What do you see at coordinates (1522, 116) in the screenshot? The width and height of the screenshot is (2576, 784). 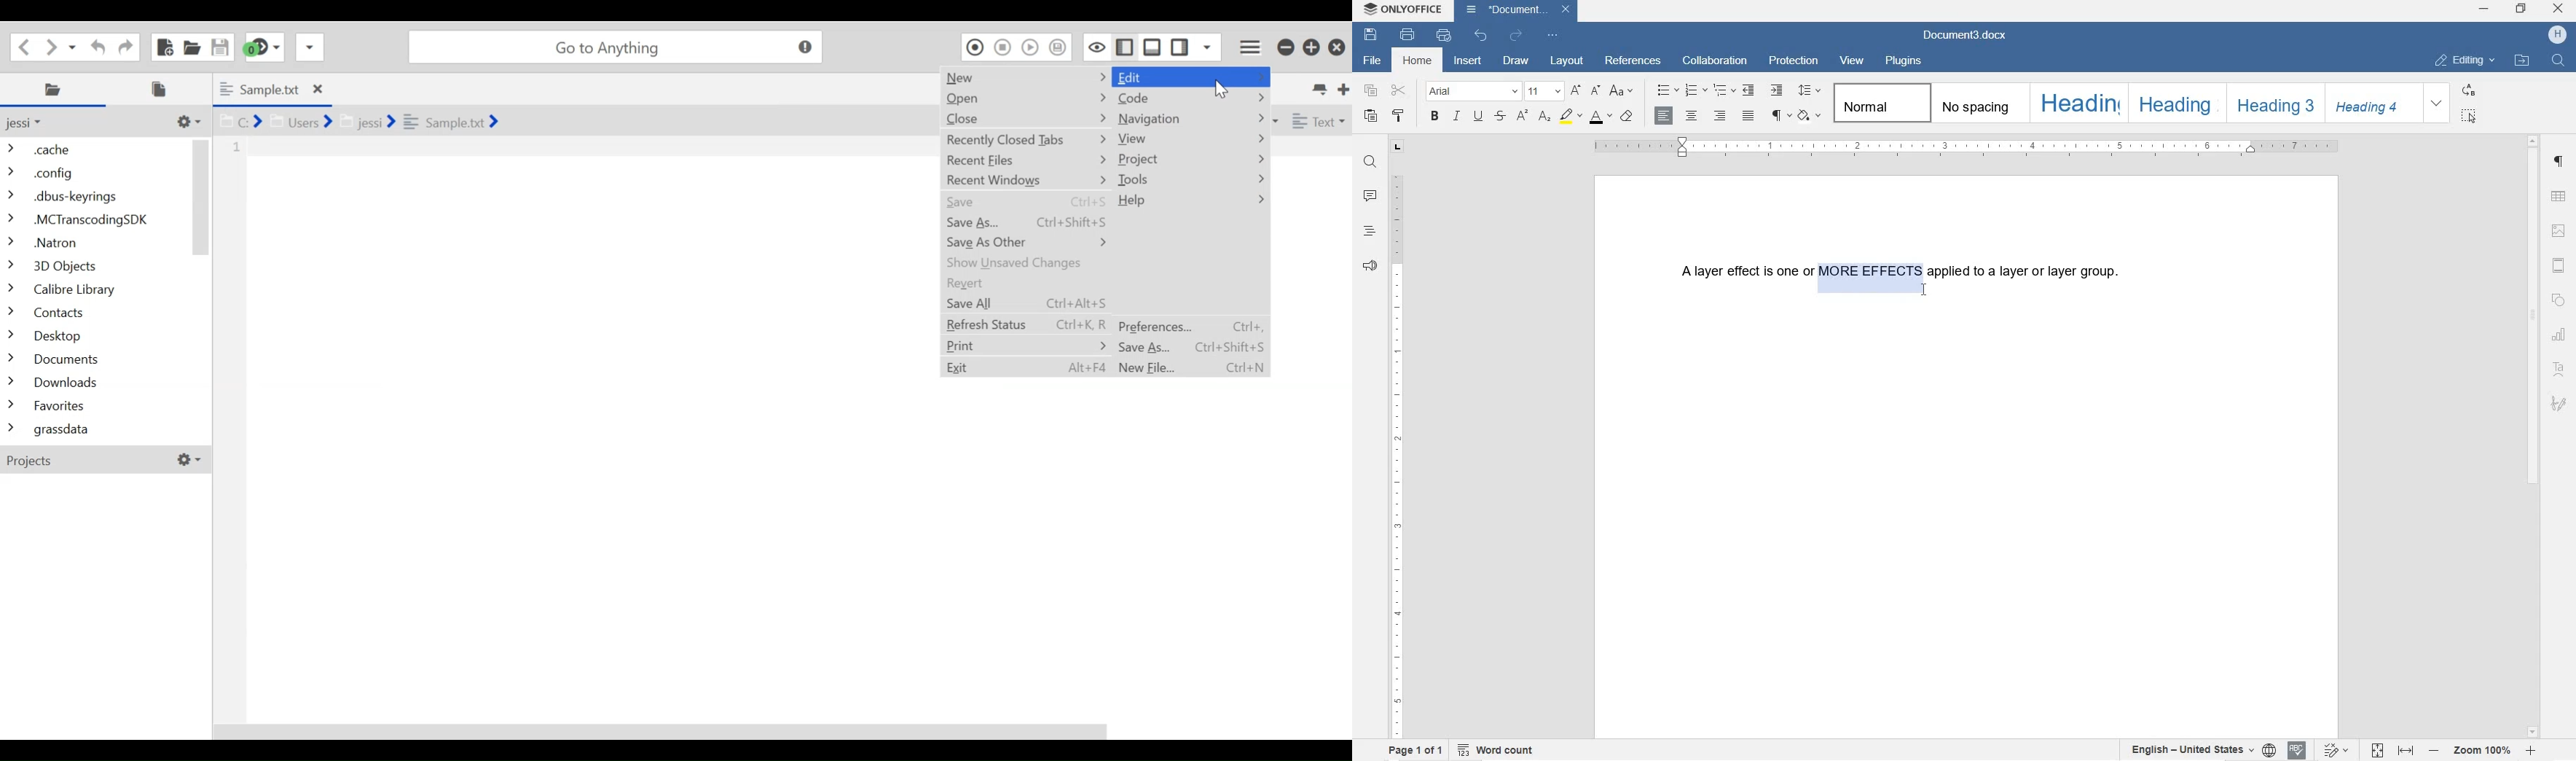 I see `SUPERSCRIPT` at bounding box center [1522, 116].